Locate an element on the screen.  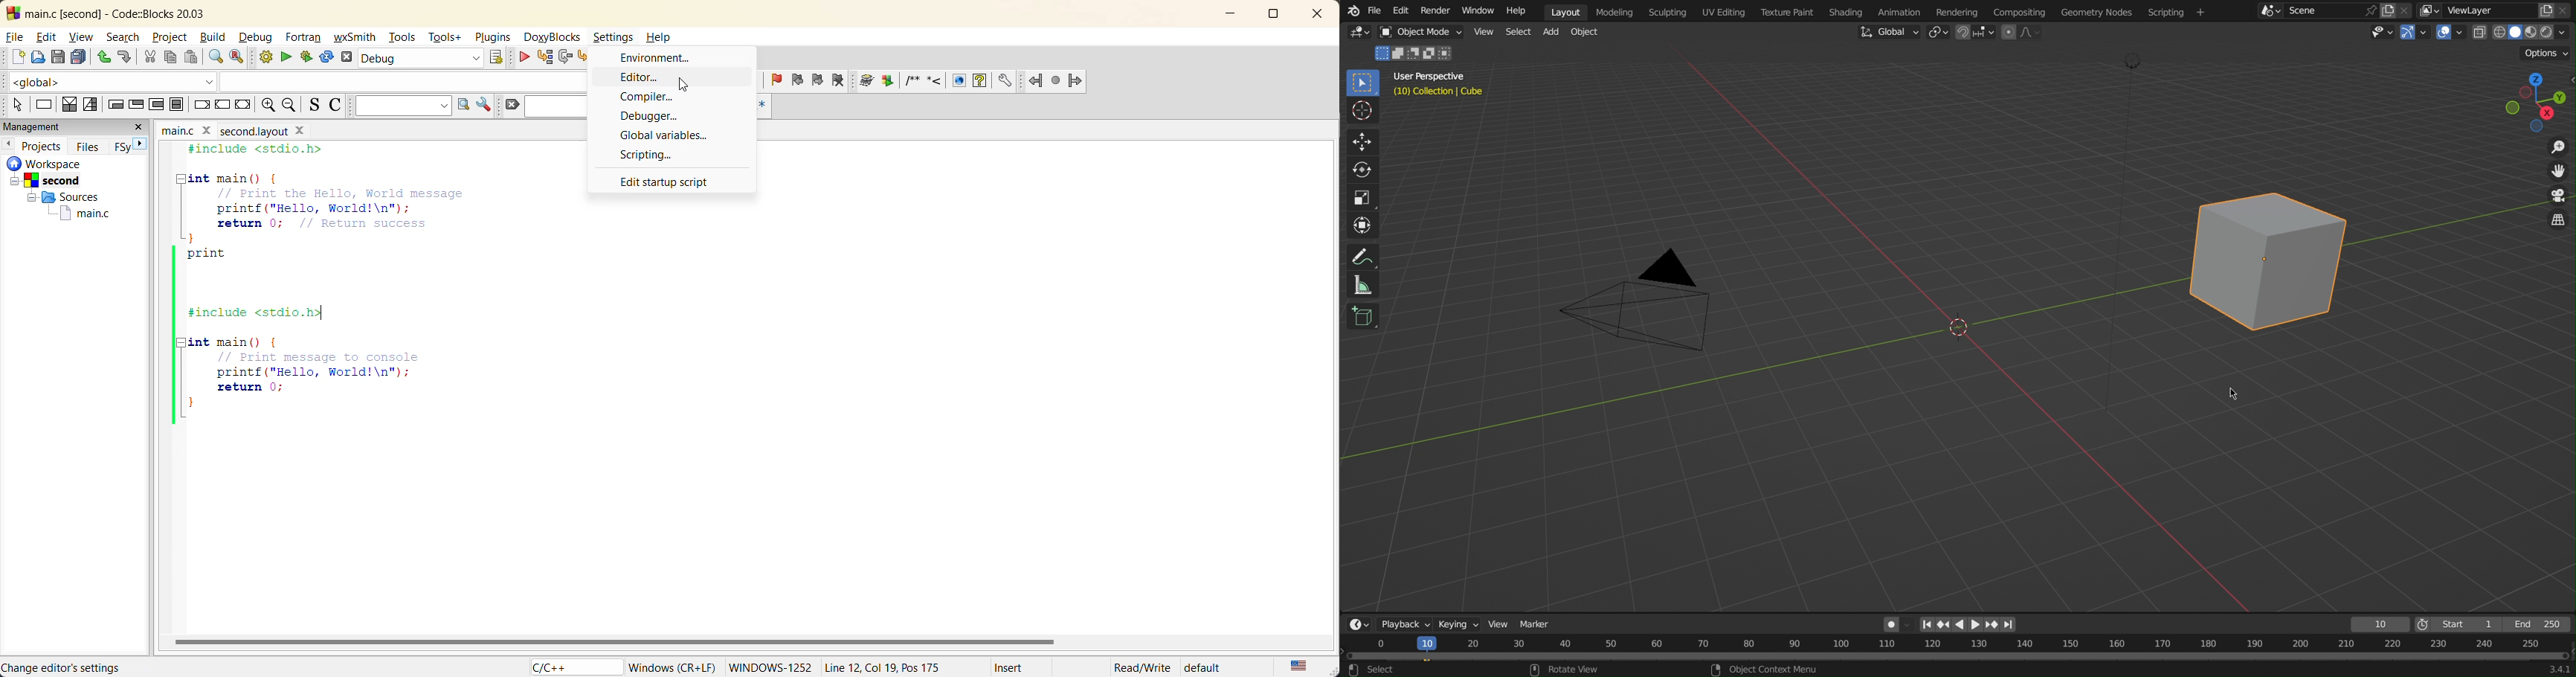
Geometry Nodes is located at coordinates (2104, 11).